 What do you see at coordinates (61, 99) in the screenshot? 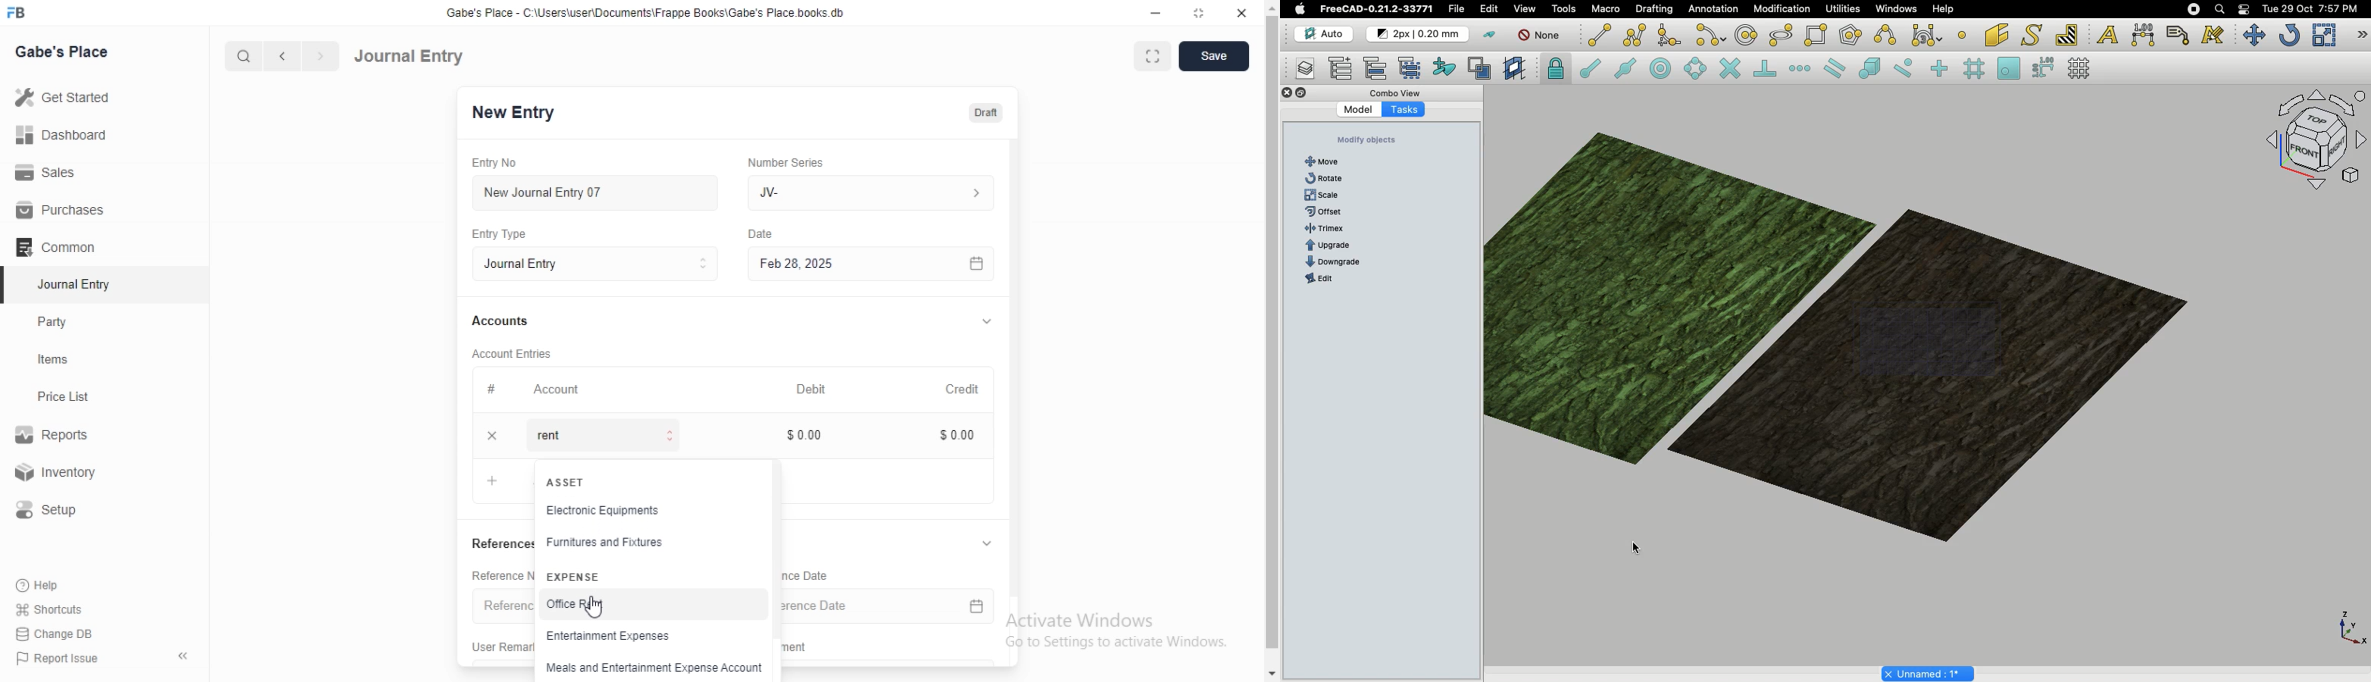
I see `Get Started` at bounding box center [61, 99].